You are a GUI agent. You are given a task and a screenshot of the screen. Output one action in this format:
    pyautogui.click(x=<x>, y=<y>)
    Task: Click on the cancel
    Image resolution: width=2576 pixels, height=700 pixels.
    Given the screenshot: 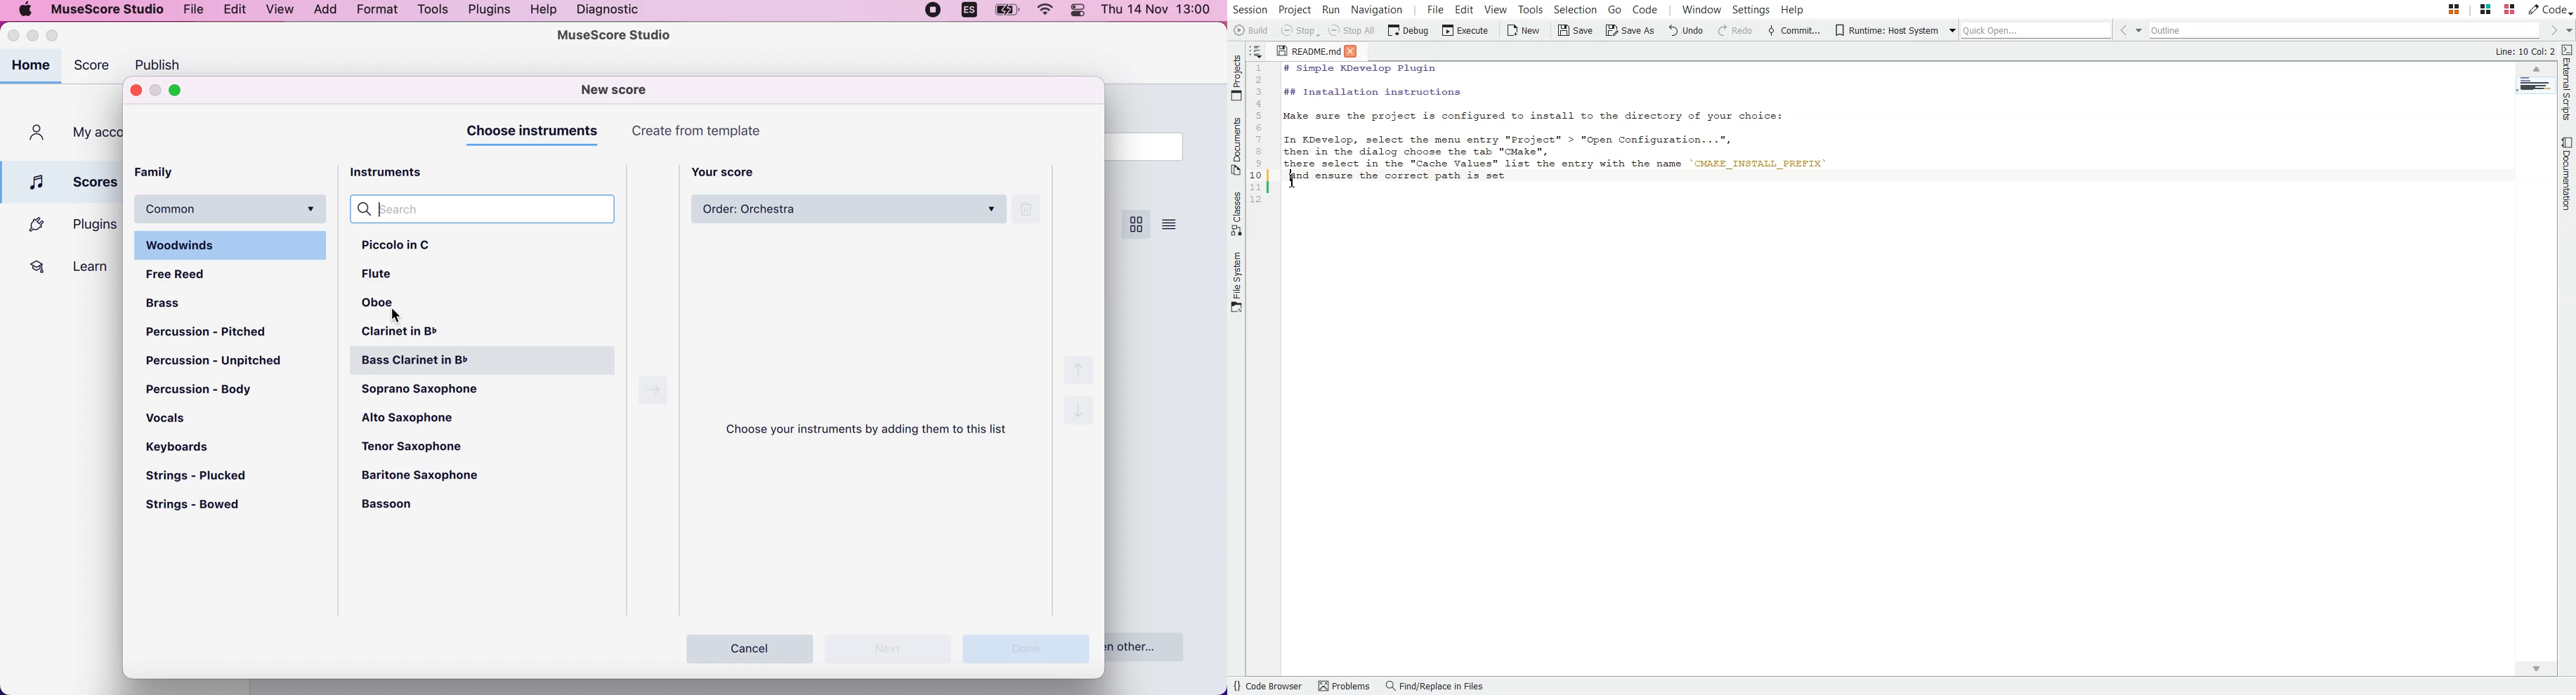 What is the action you would take?
    pyautogui.click(x=751, y=646)
    